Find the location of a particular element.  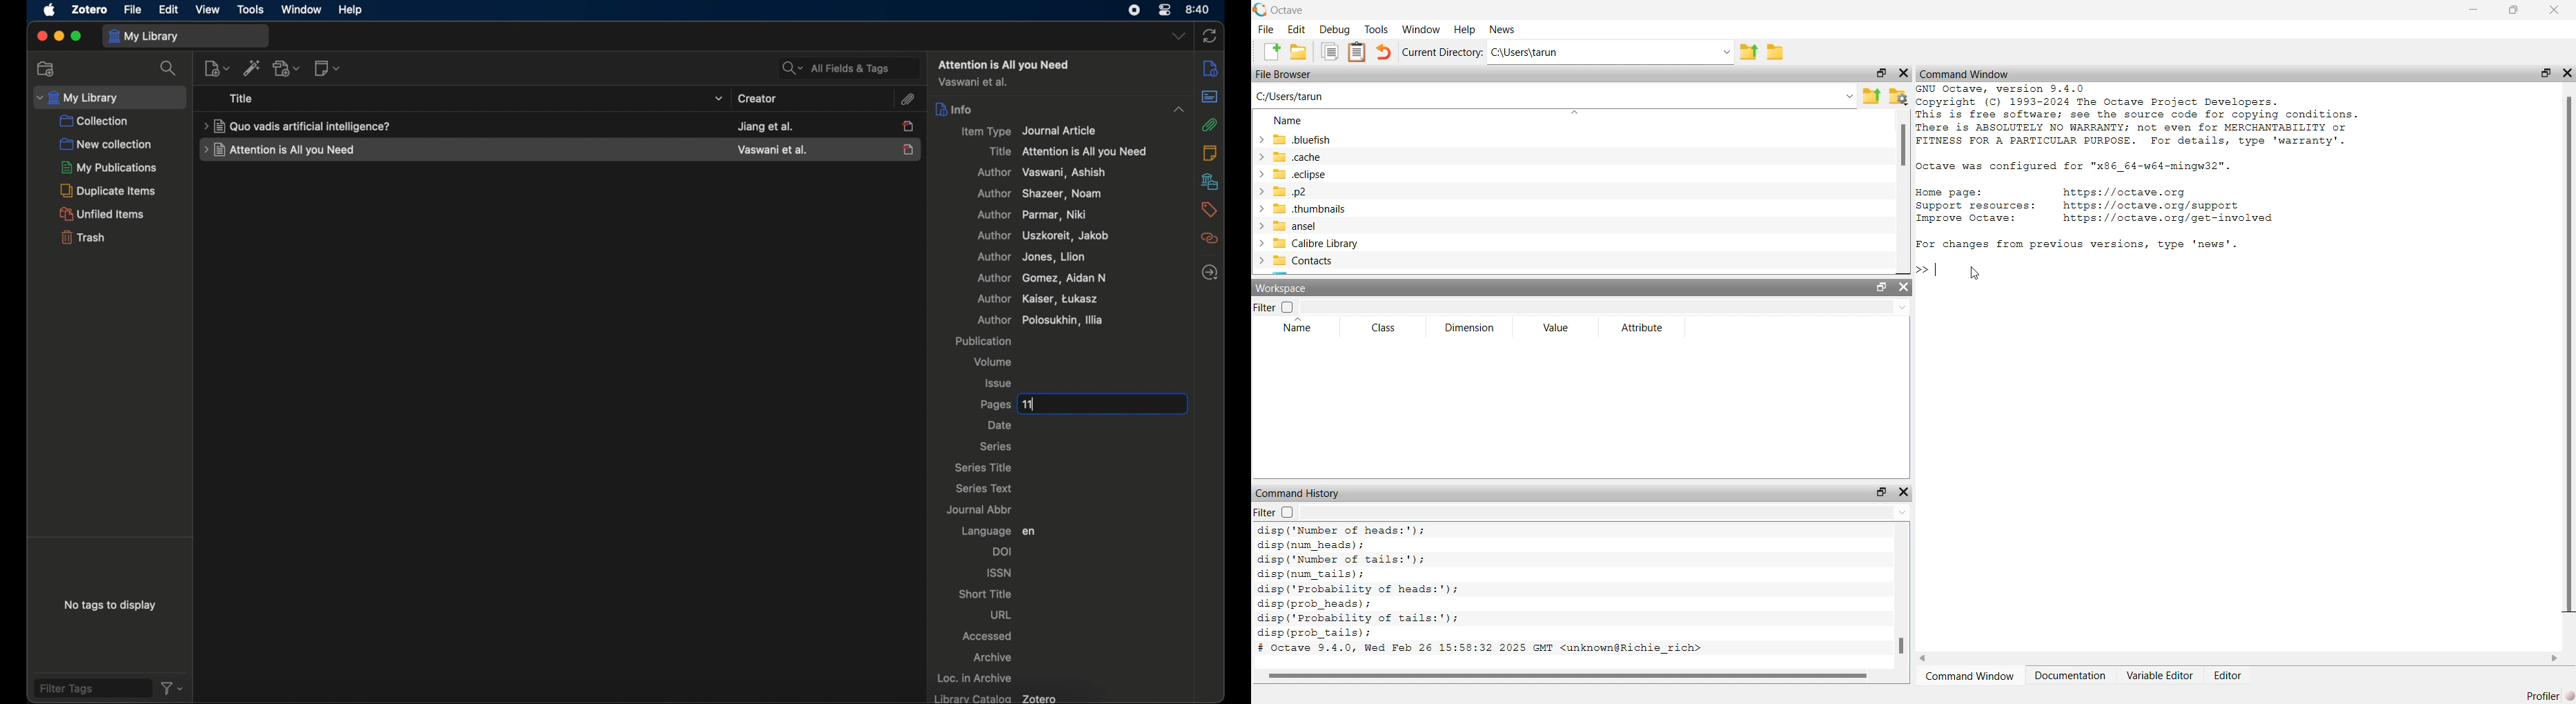

restore is located at coordinates (2515, 10).